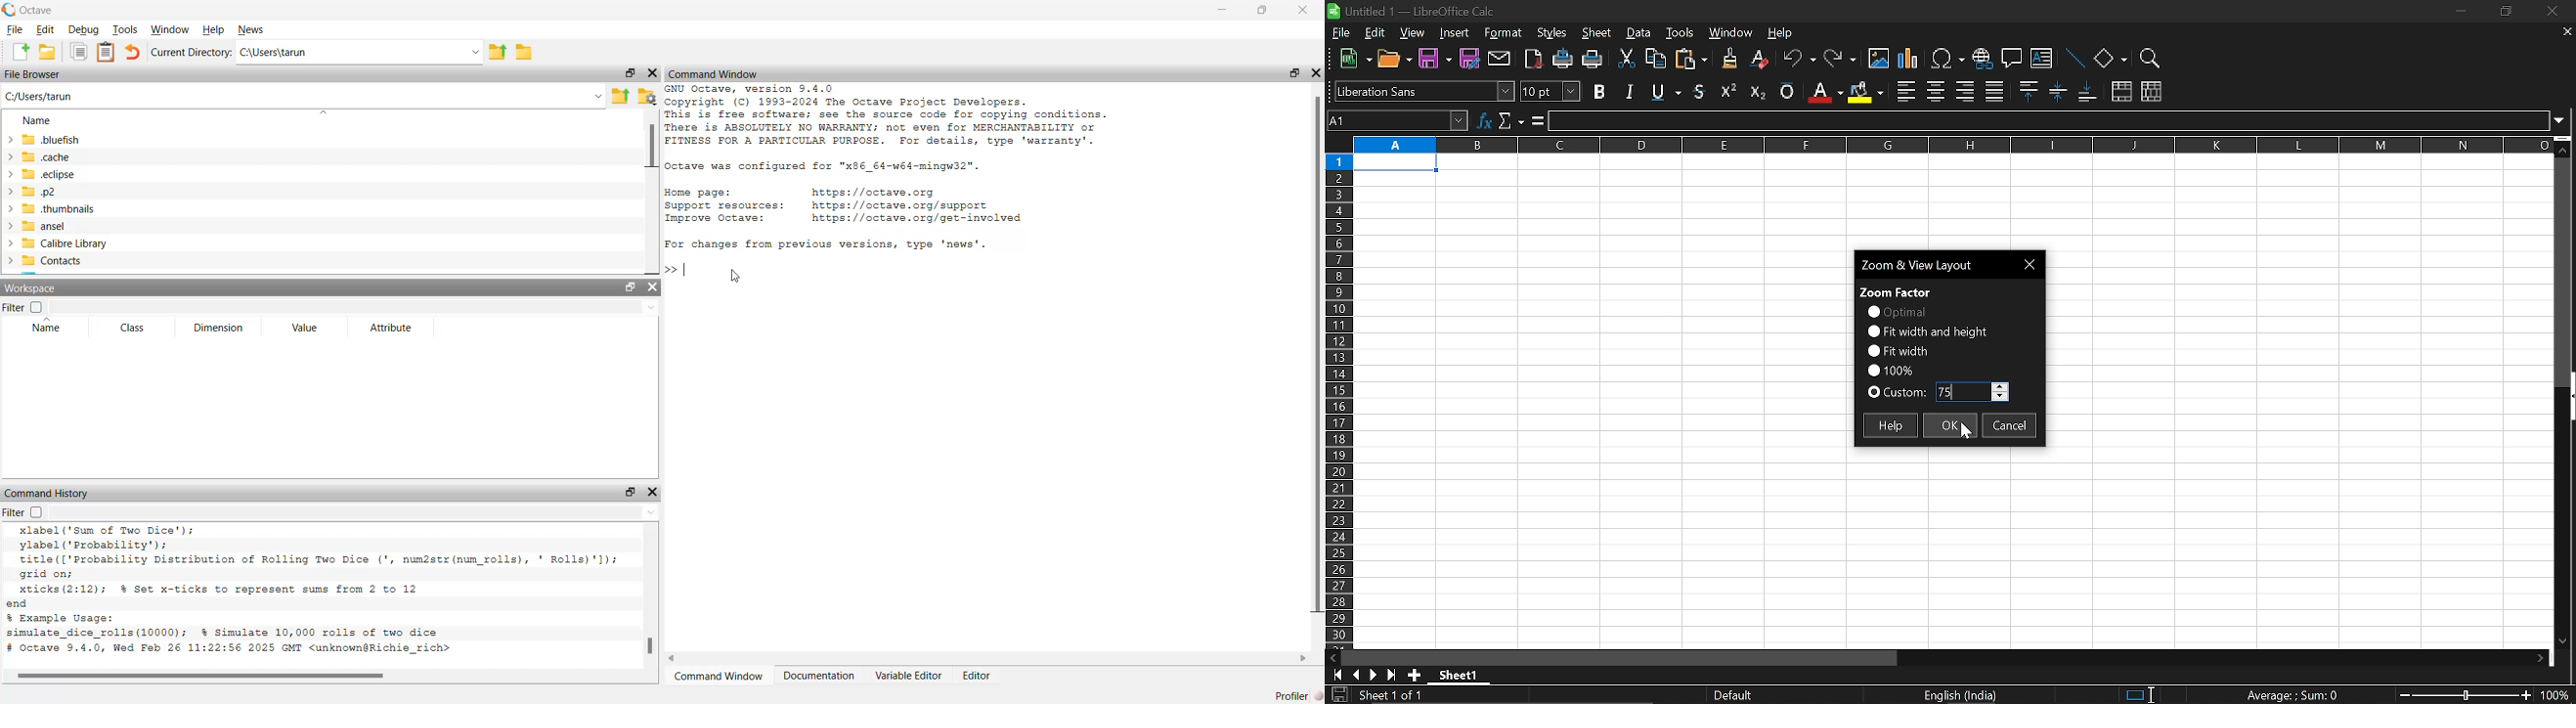  What do you see at coordinates (1303, 12) in the screenshot?
I see `Close` at bounding box center [1303, 12].